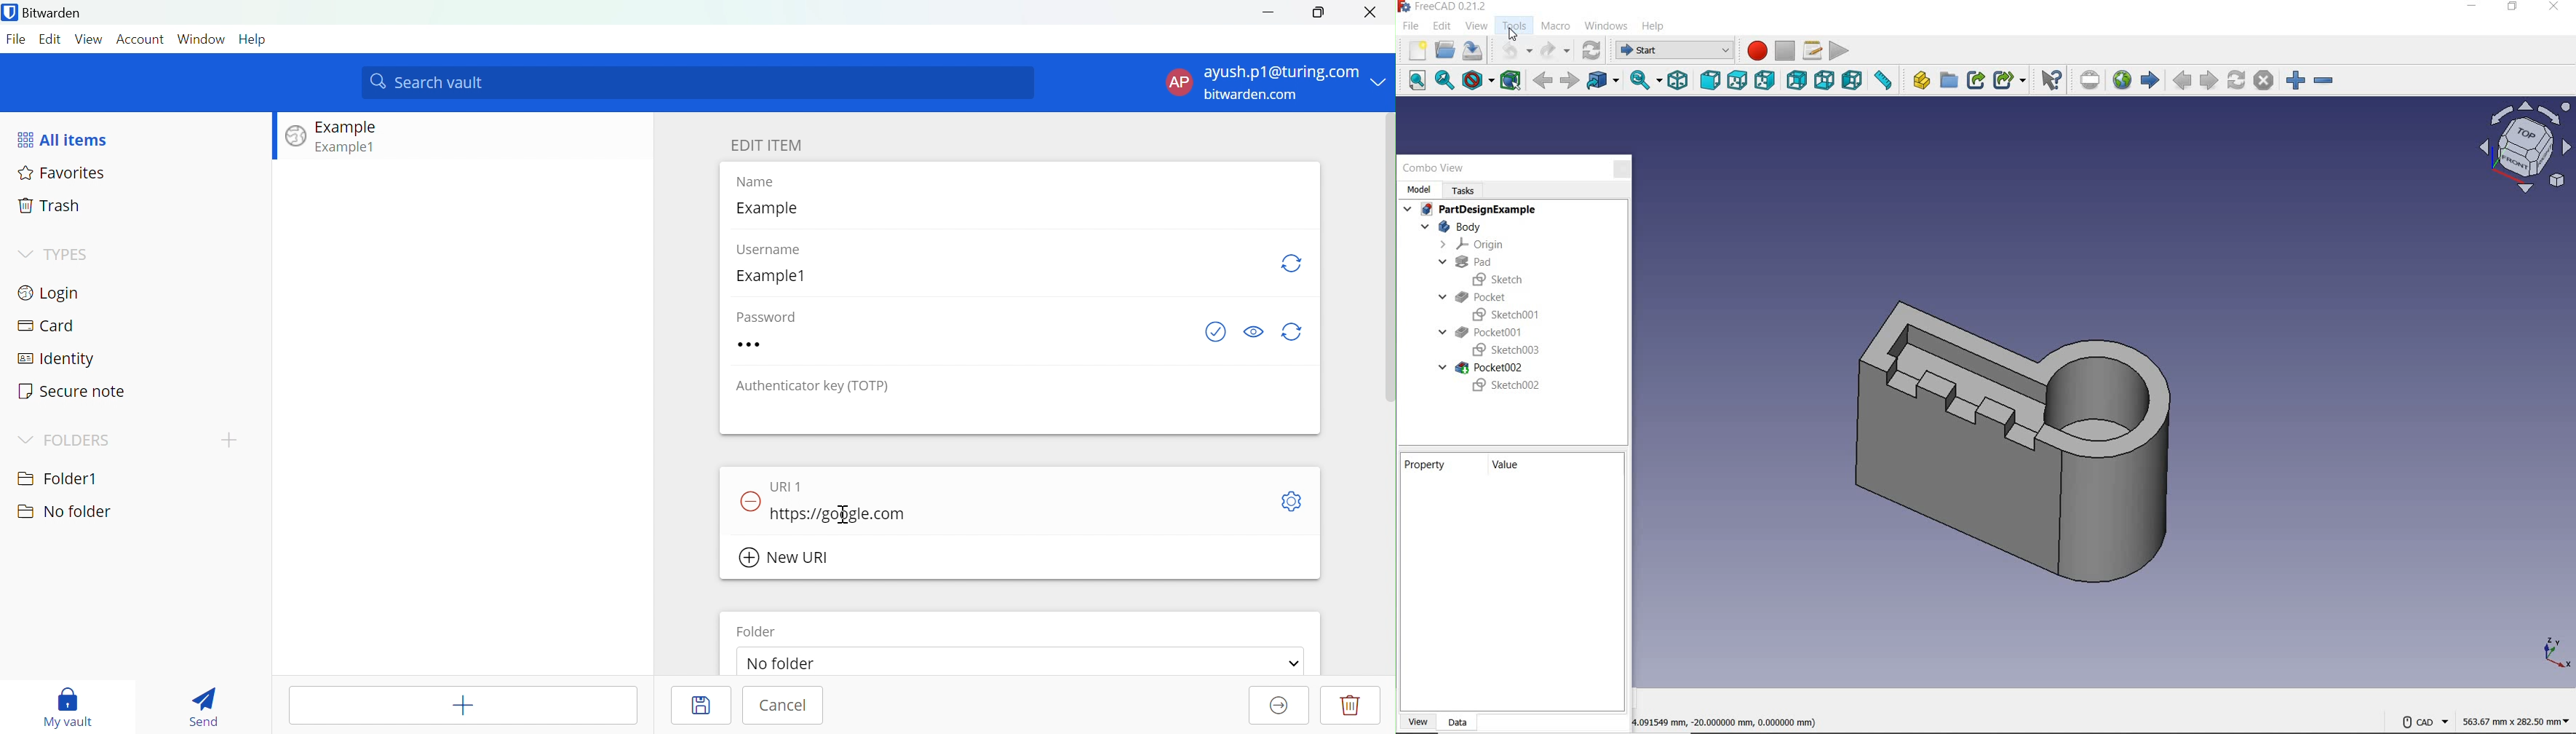  Describe the element at coordinates (25, 439) in the screenshot. I see `Drop Down` at that location.